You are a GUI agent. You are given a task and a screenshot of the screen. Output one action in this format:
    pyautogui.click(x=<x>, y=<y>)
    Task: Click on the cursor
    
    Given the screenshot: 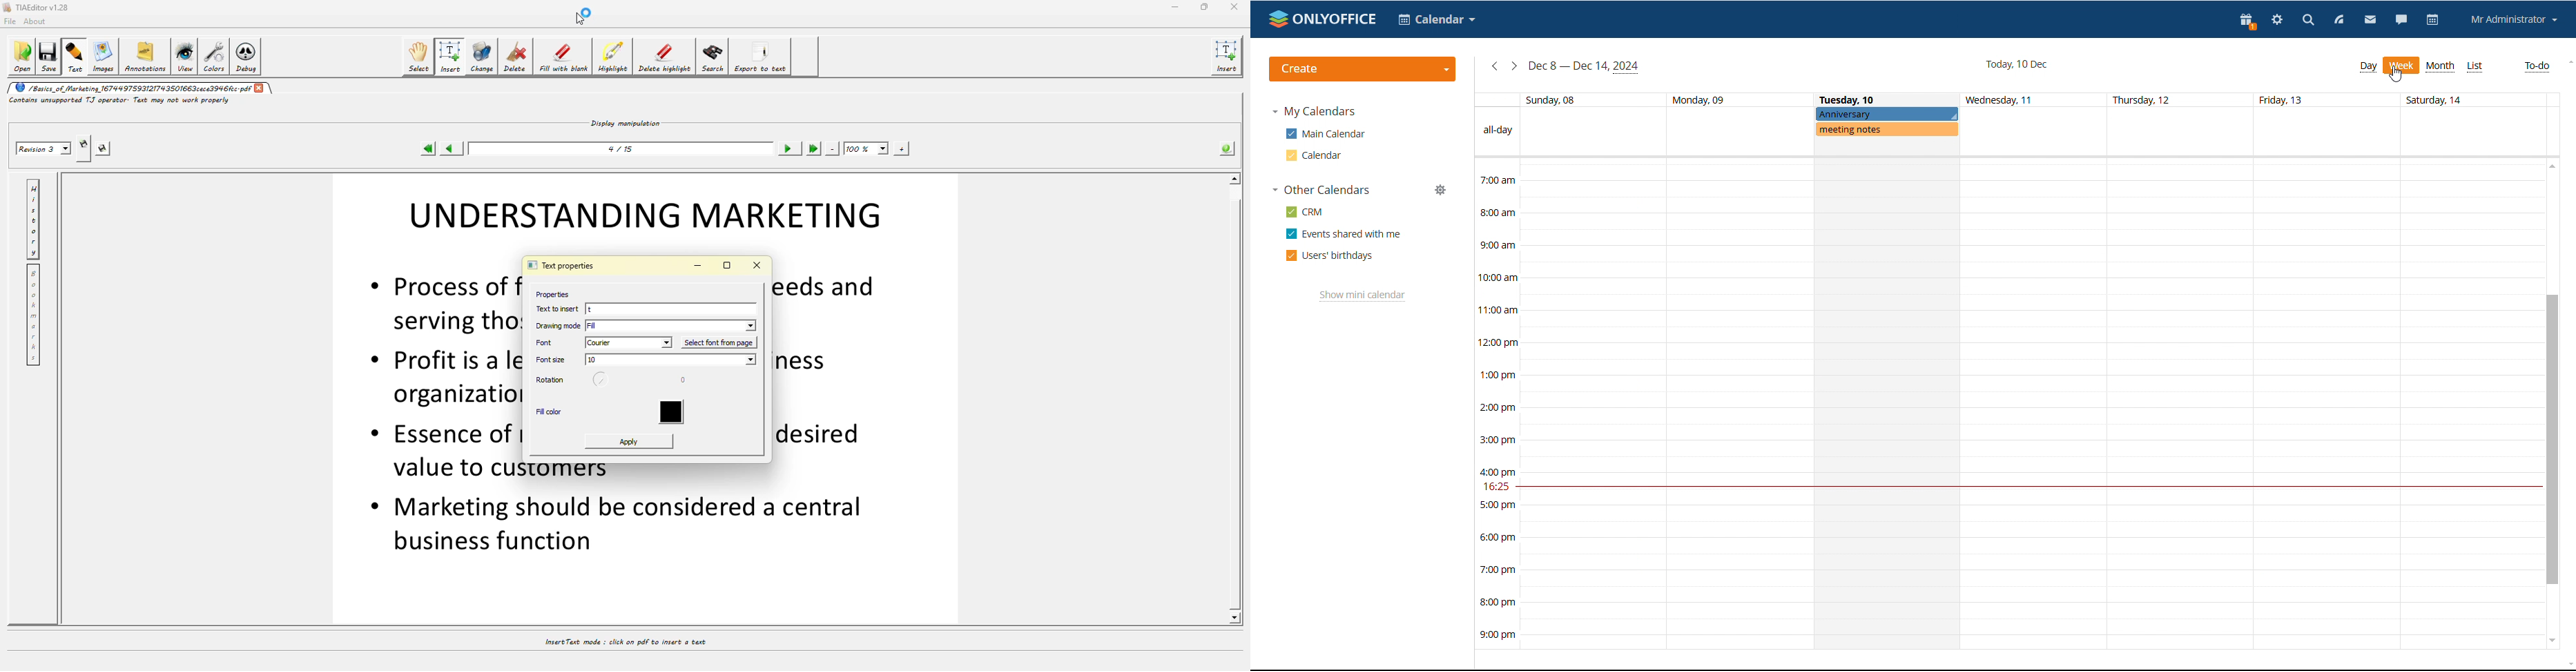 What is the action you would take?
    pyautogui.click(x=2396, y=75)
    